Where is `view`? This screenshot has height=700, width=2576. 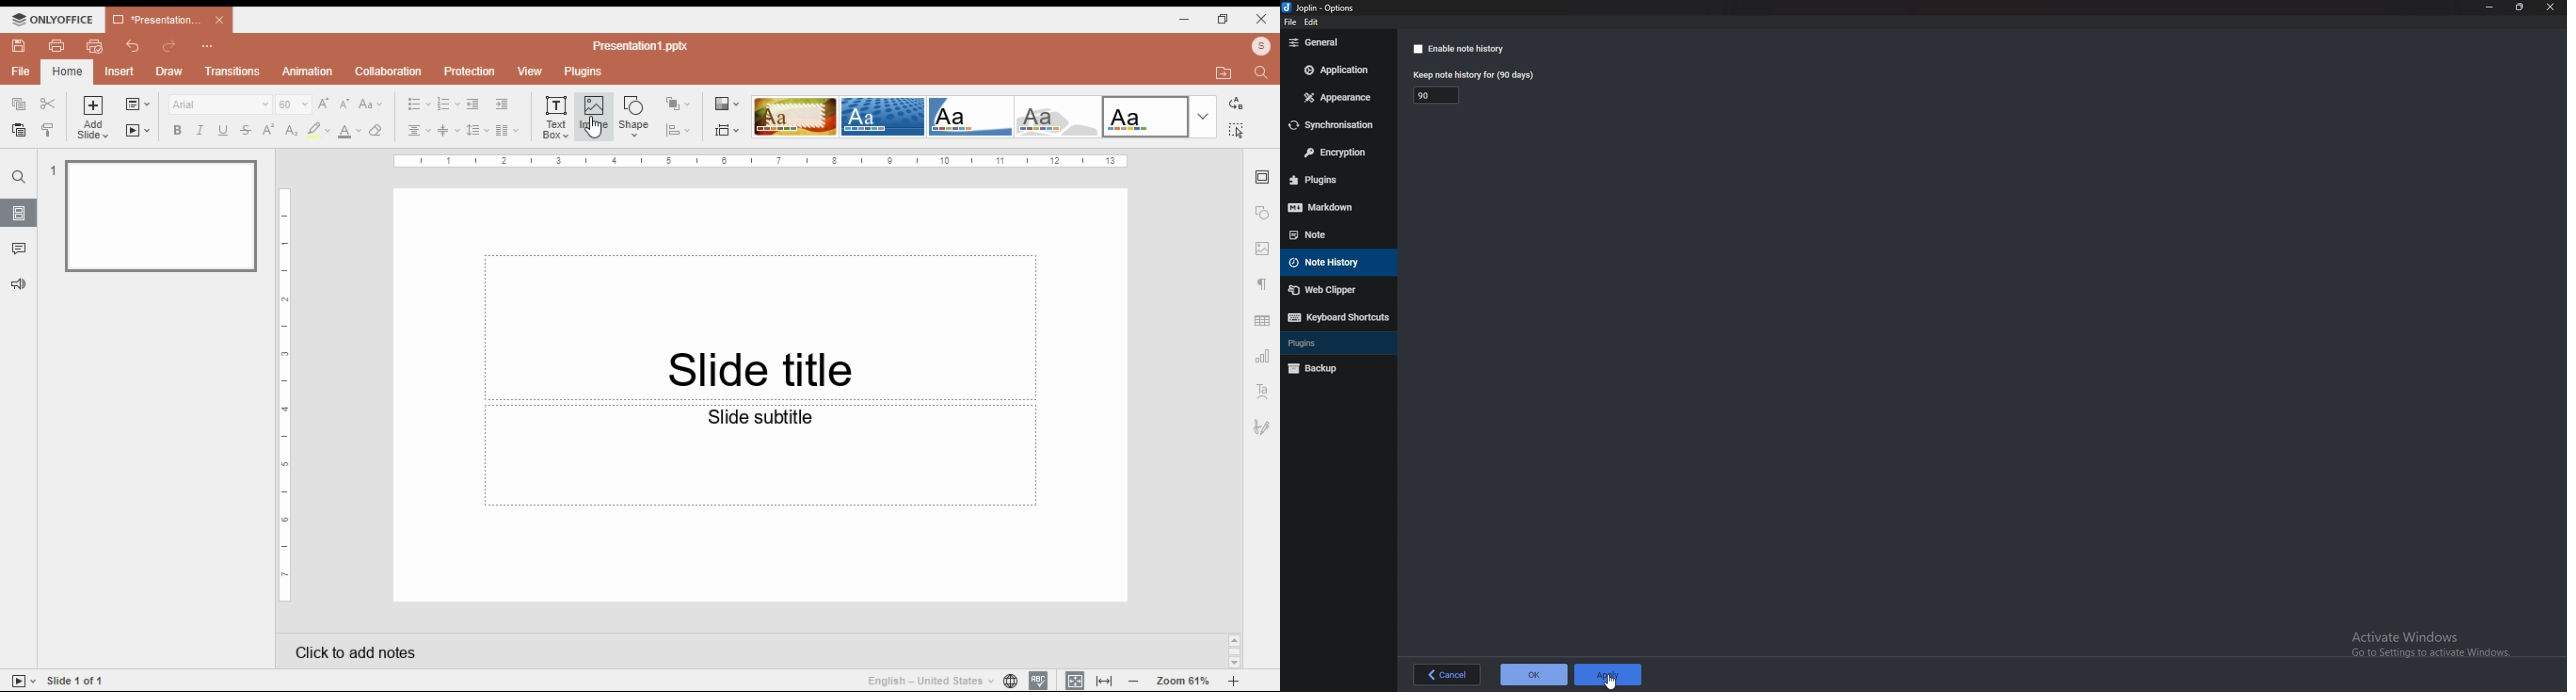
view is located at coordinates (529, 70).